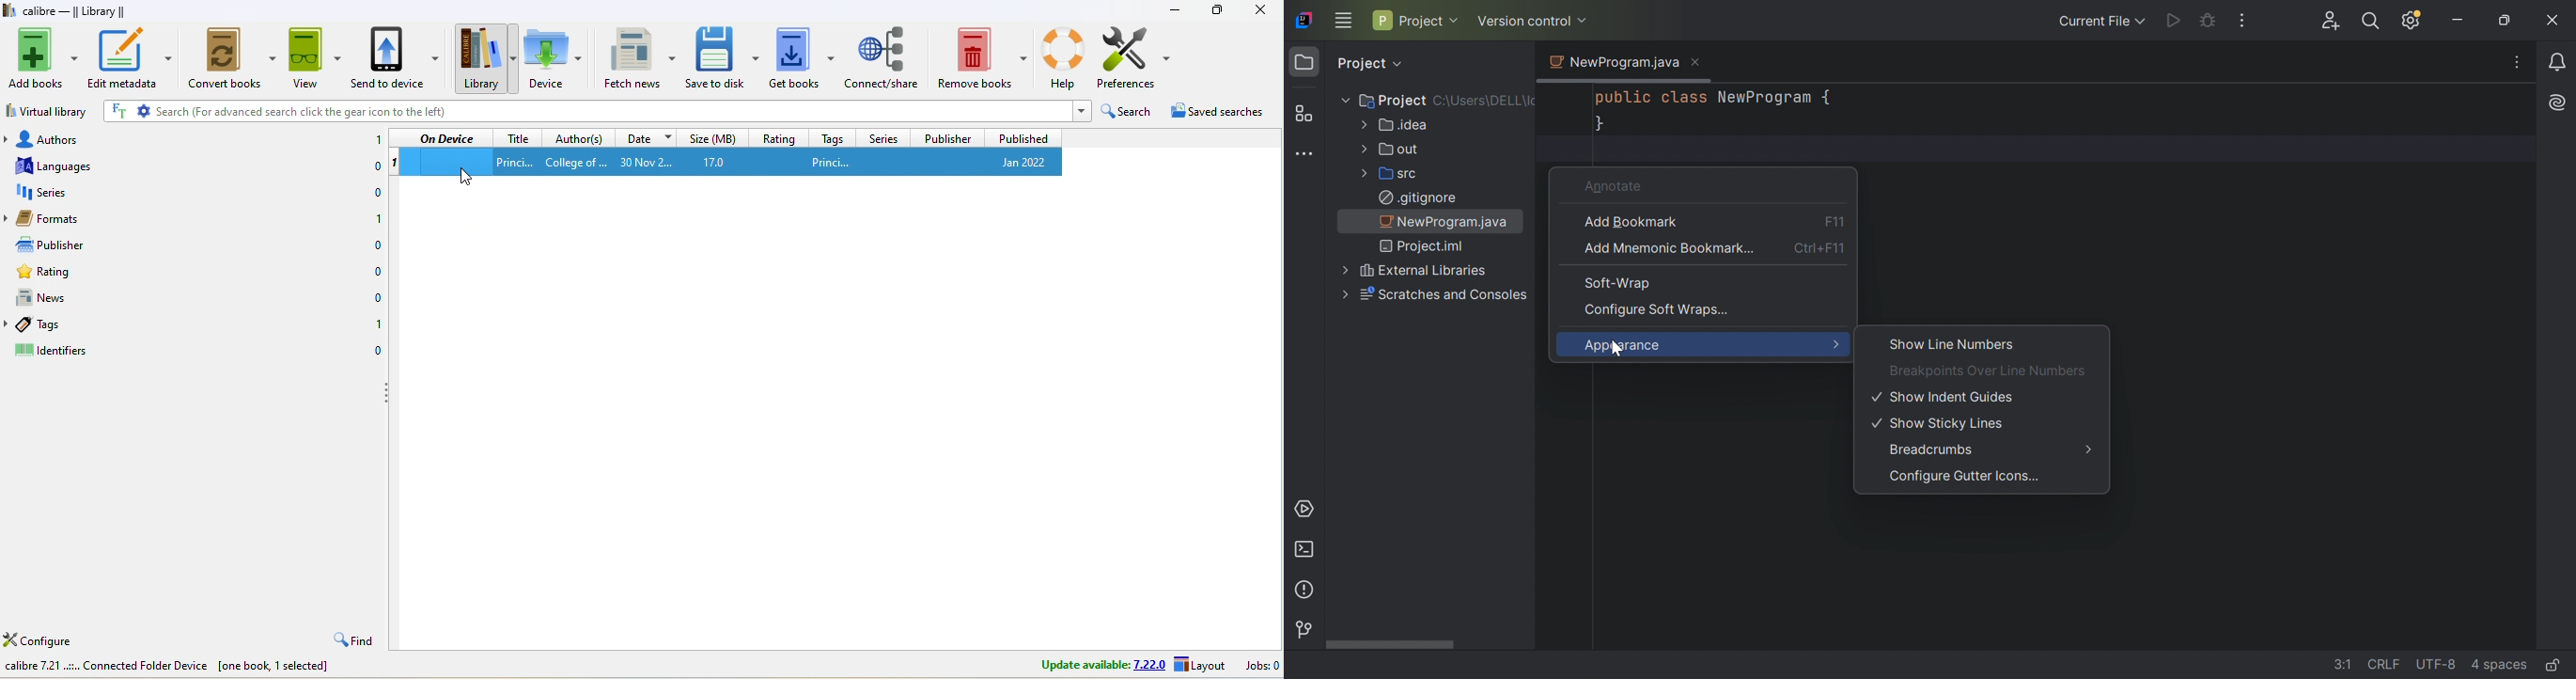 The height and width of the screenshot is (700, 2576). What do you see at coordinates (117, 111) in the screenshot?
I see `FT` at bounding box center [117, 111].